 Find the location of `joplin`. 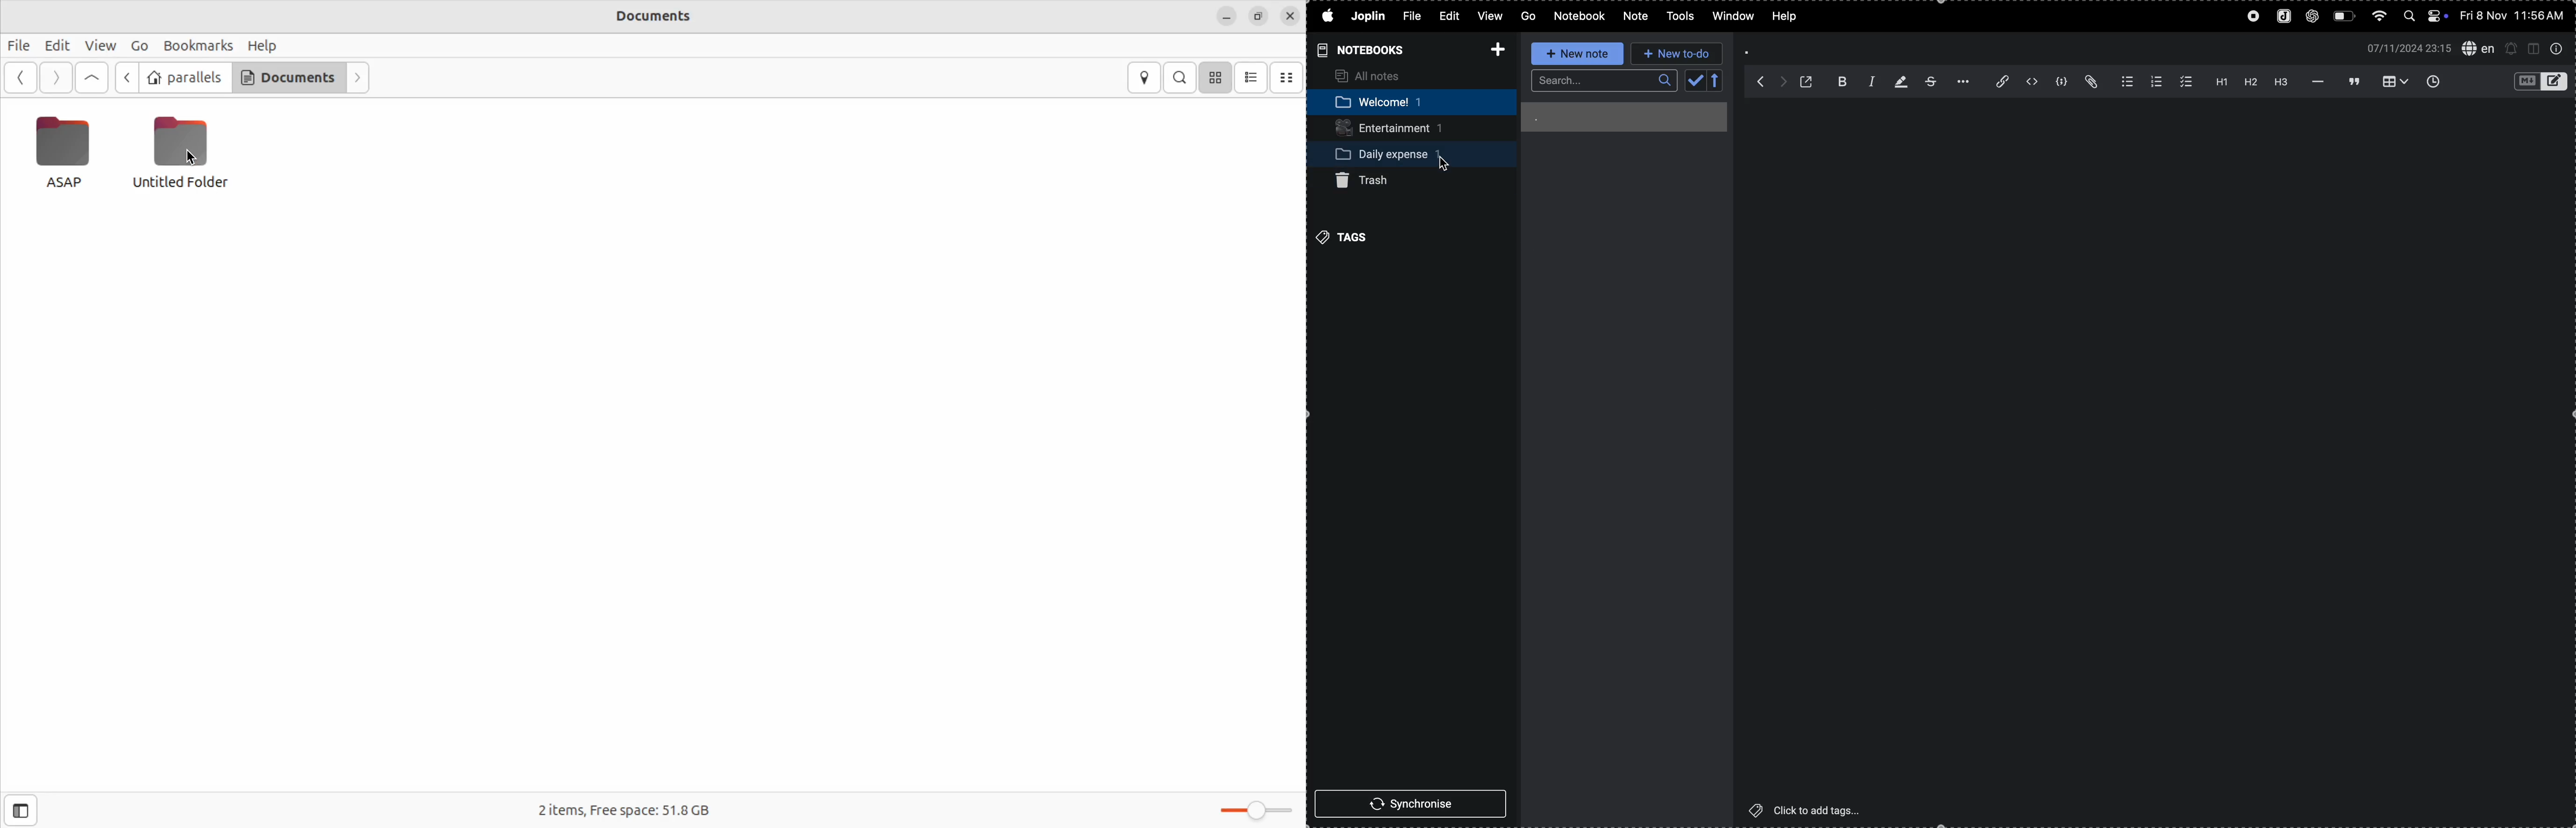

joplin is located at coordinates (2281, 17).